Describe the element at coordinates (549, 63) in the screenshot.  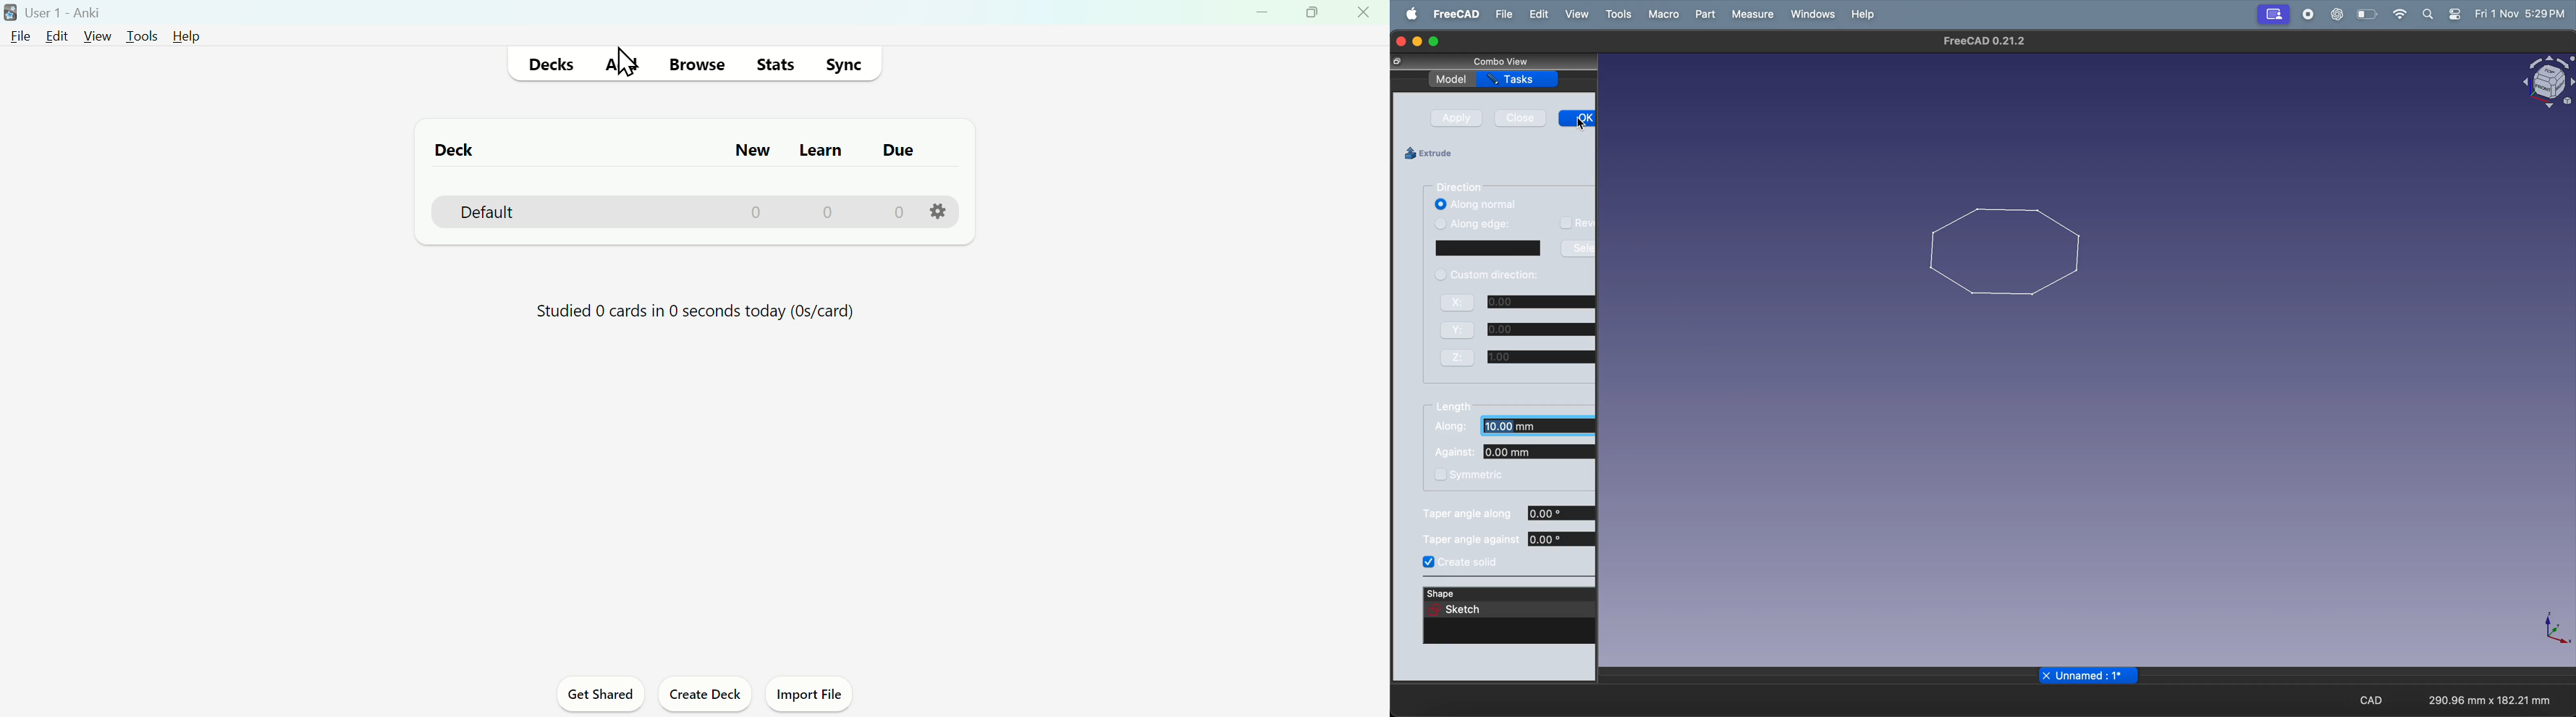
I see `Decks` at that location.